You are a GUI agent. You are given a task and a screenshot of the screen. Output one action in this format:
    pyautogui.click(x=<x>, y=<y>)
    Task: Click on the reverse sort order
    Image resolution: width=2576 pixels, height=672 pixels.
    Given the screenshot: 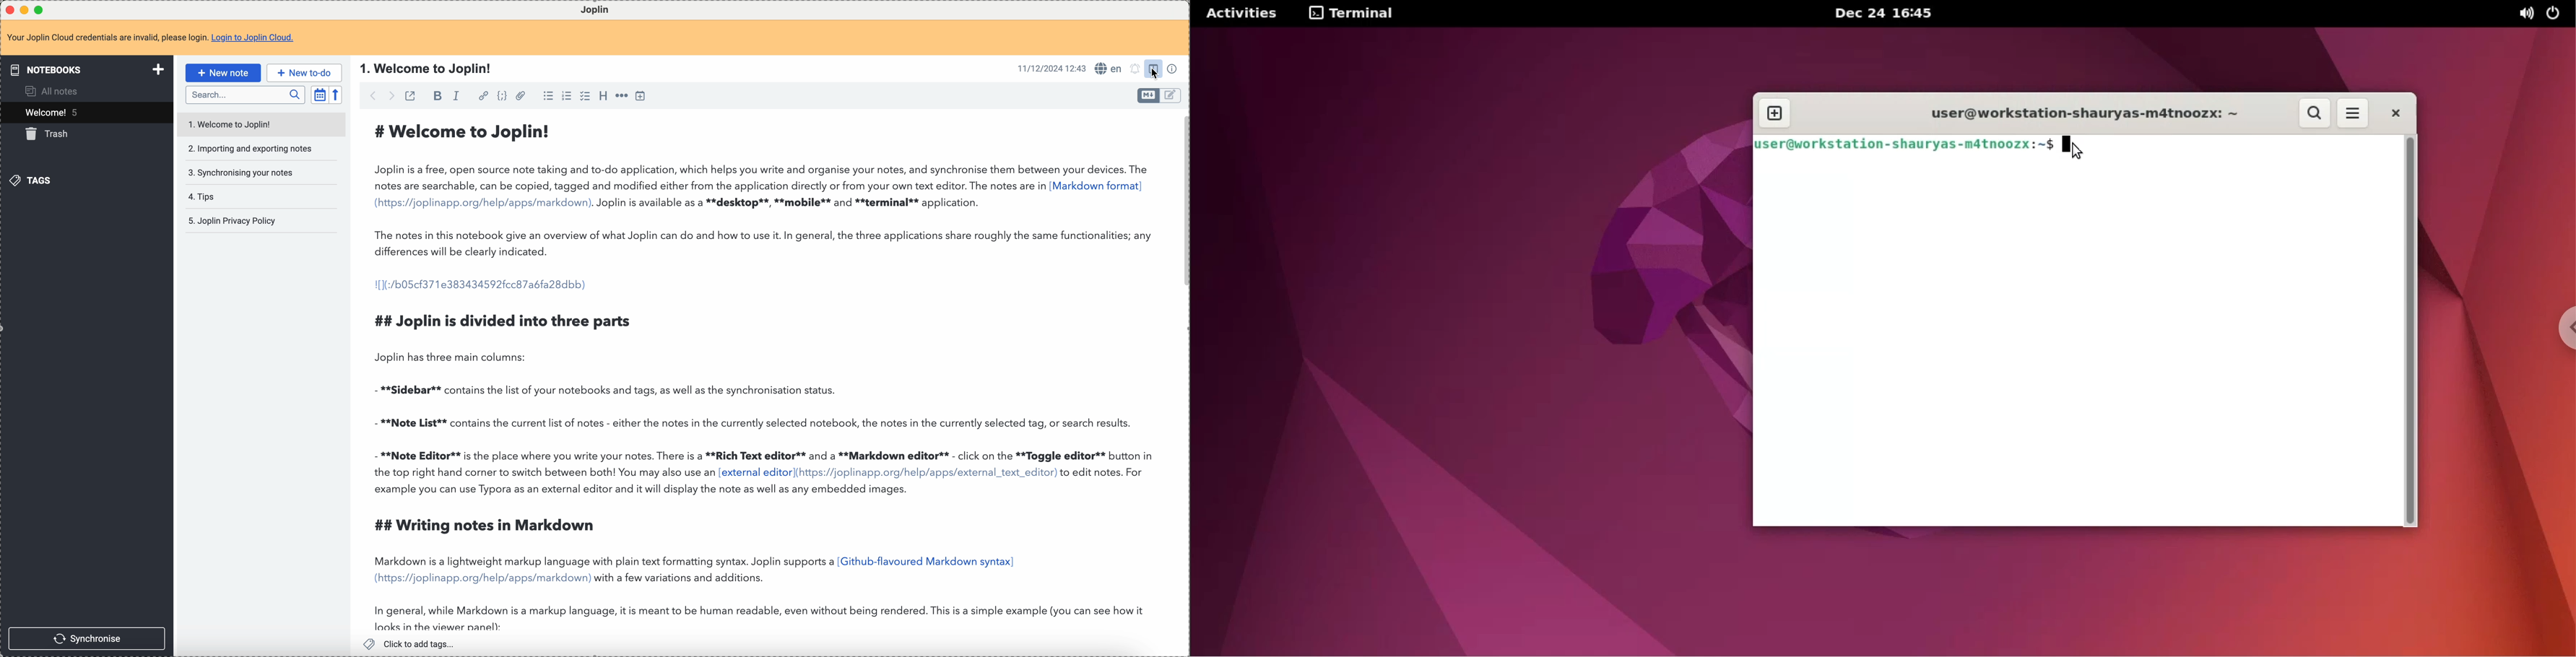 What is the action you would take?
    pyautogui.click(x=338, y=95)
    